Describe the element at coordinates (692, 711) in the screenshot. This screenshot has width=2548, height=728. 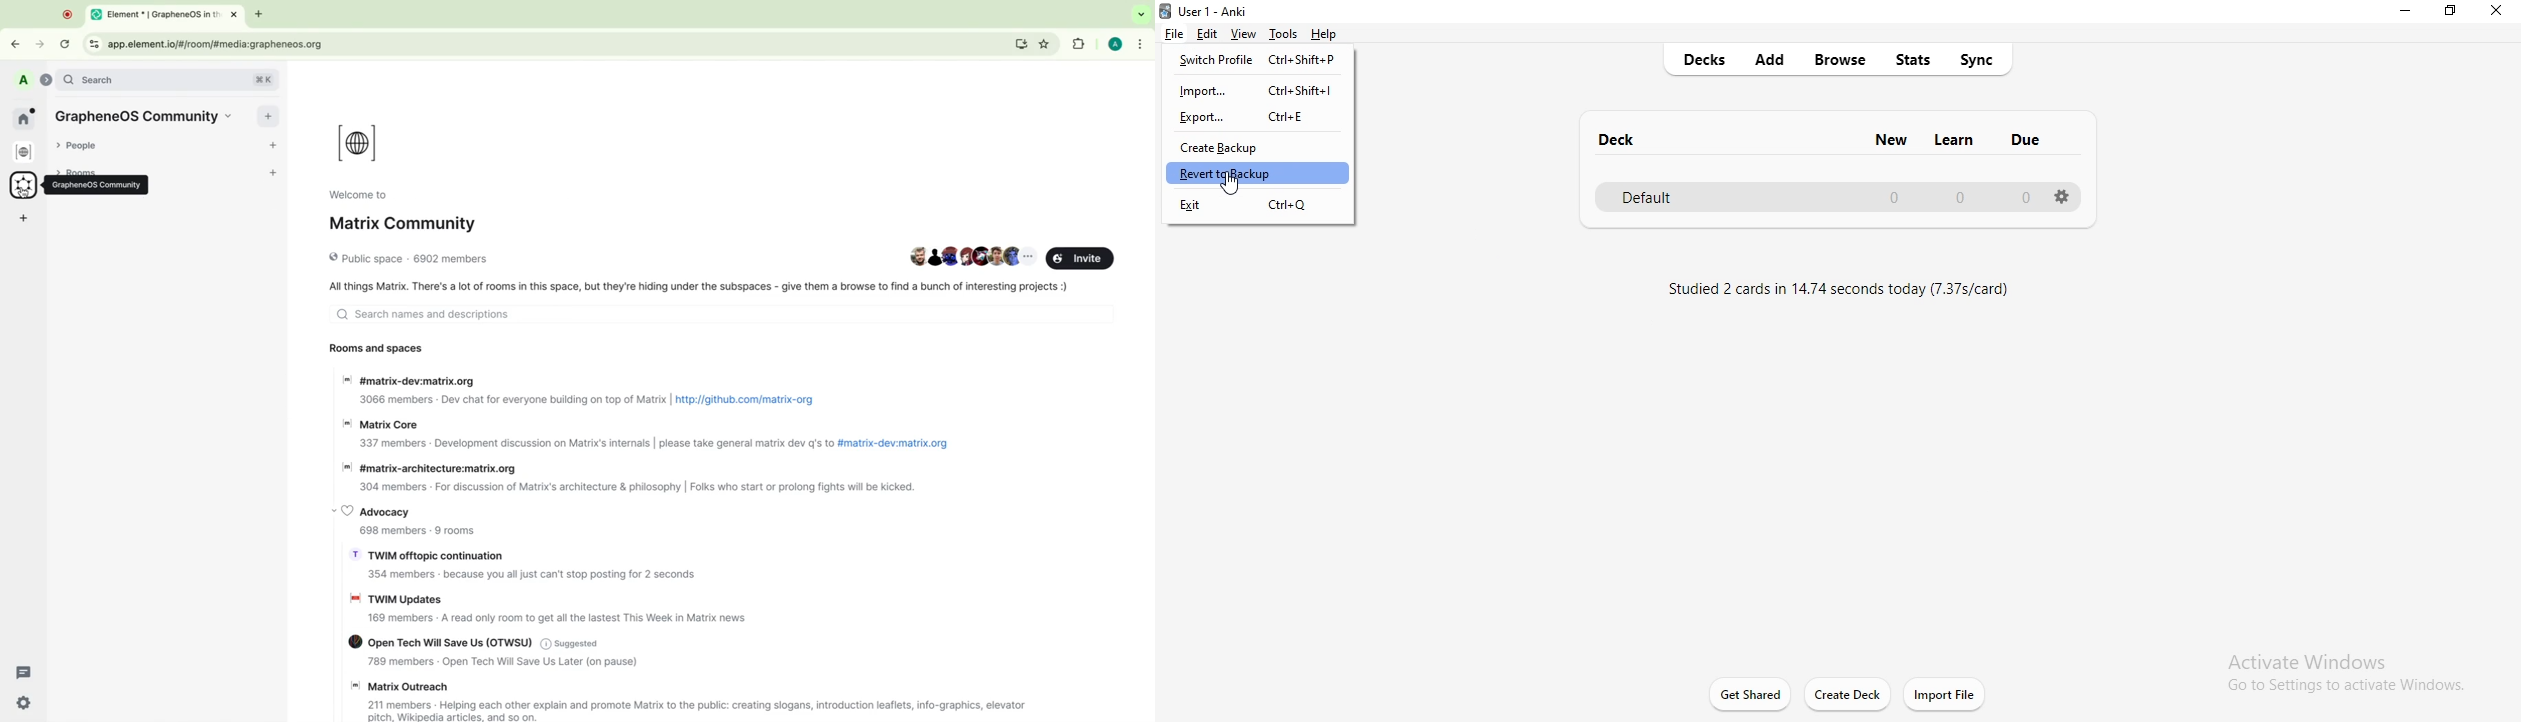
I see `211 members - Helping each other explain and promote matrix to the public; creating slogans, introduction leaflets, info-graphics, elevator pitch, Wikipedia articles, and so on` at that location.